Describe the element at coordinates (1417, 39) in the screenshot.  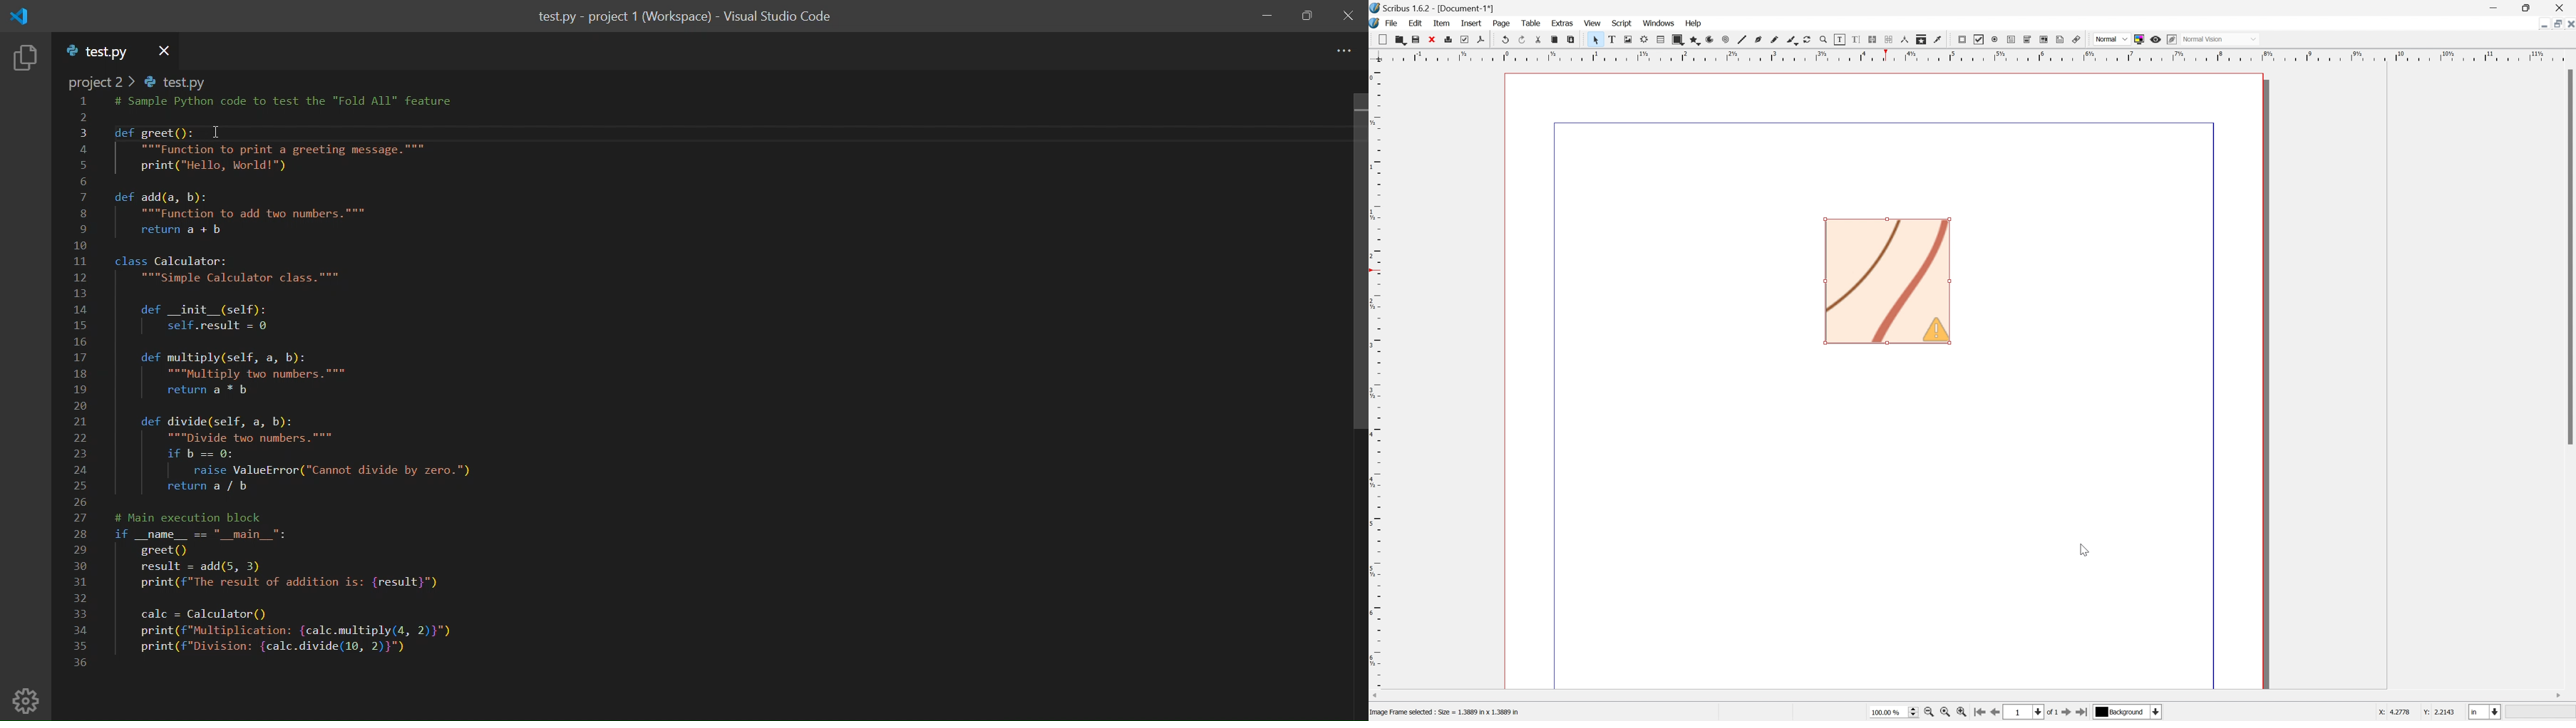
I see `Save` at that location.